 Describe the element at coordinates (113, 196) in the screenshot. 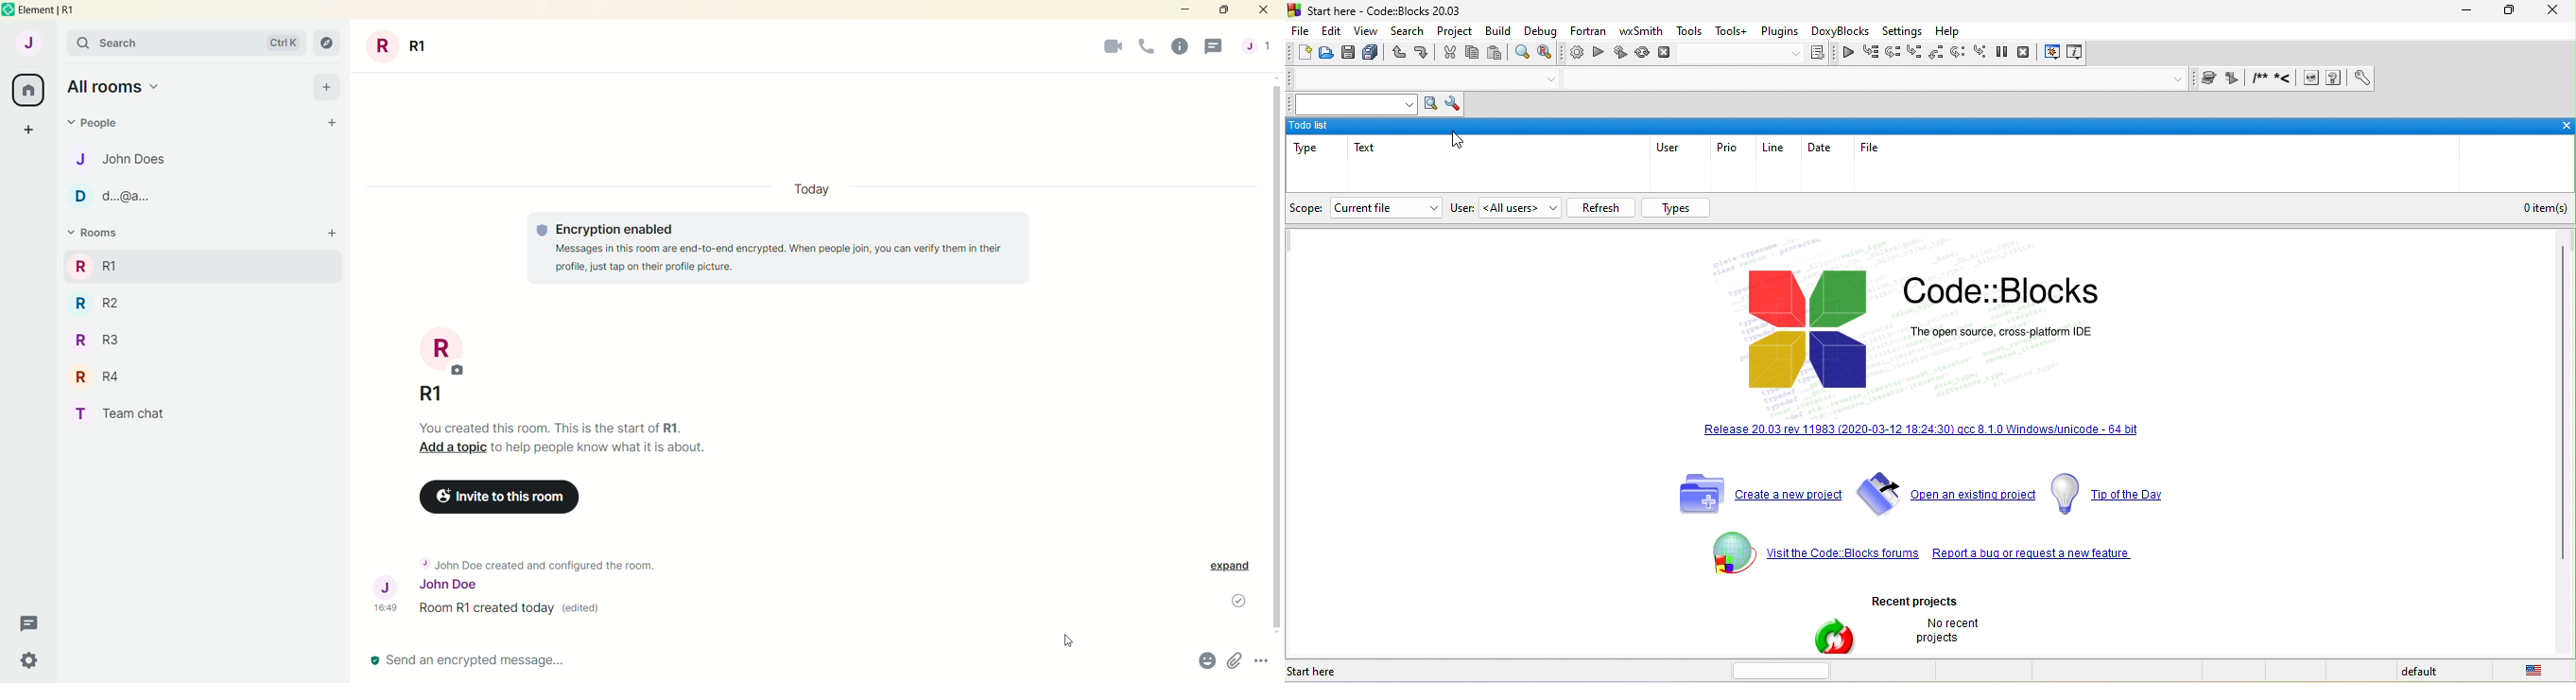

I see `D d.@a.` at that location.